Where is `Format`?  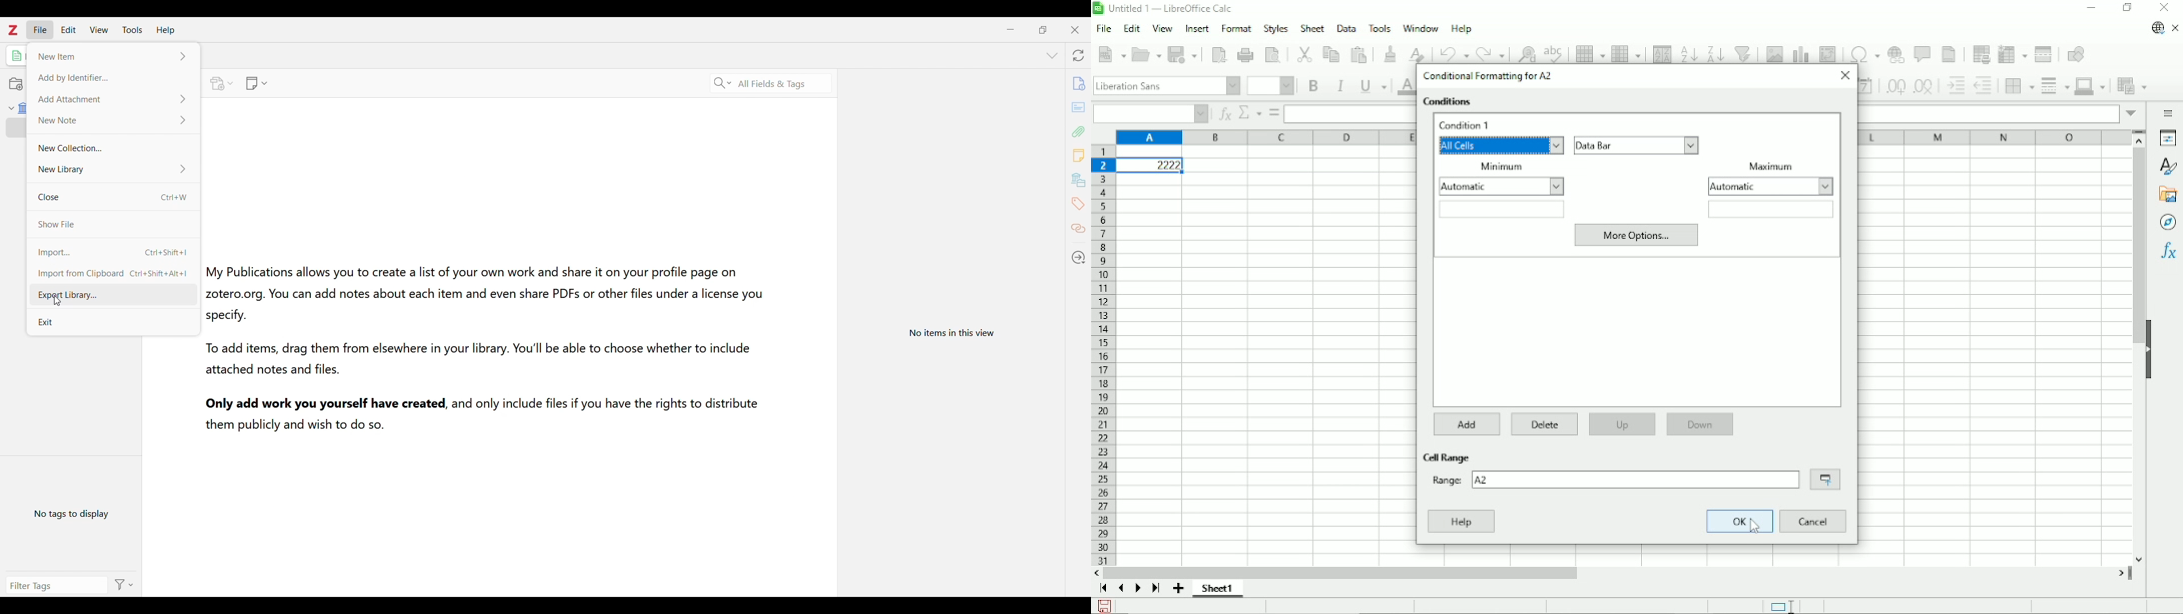 Format is located at coordinates (1236, 29).